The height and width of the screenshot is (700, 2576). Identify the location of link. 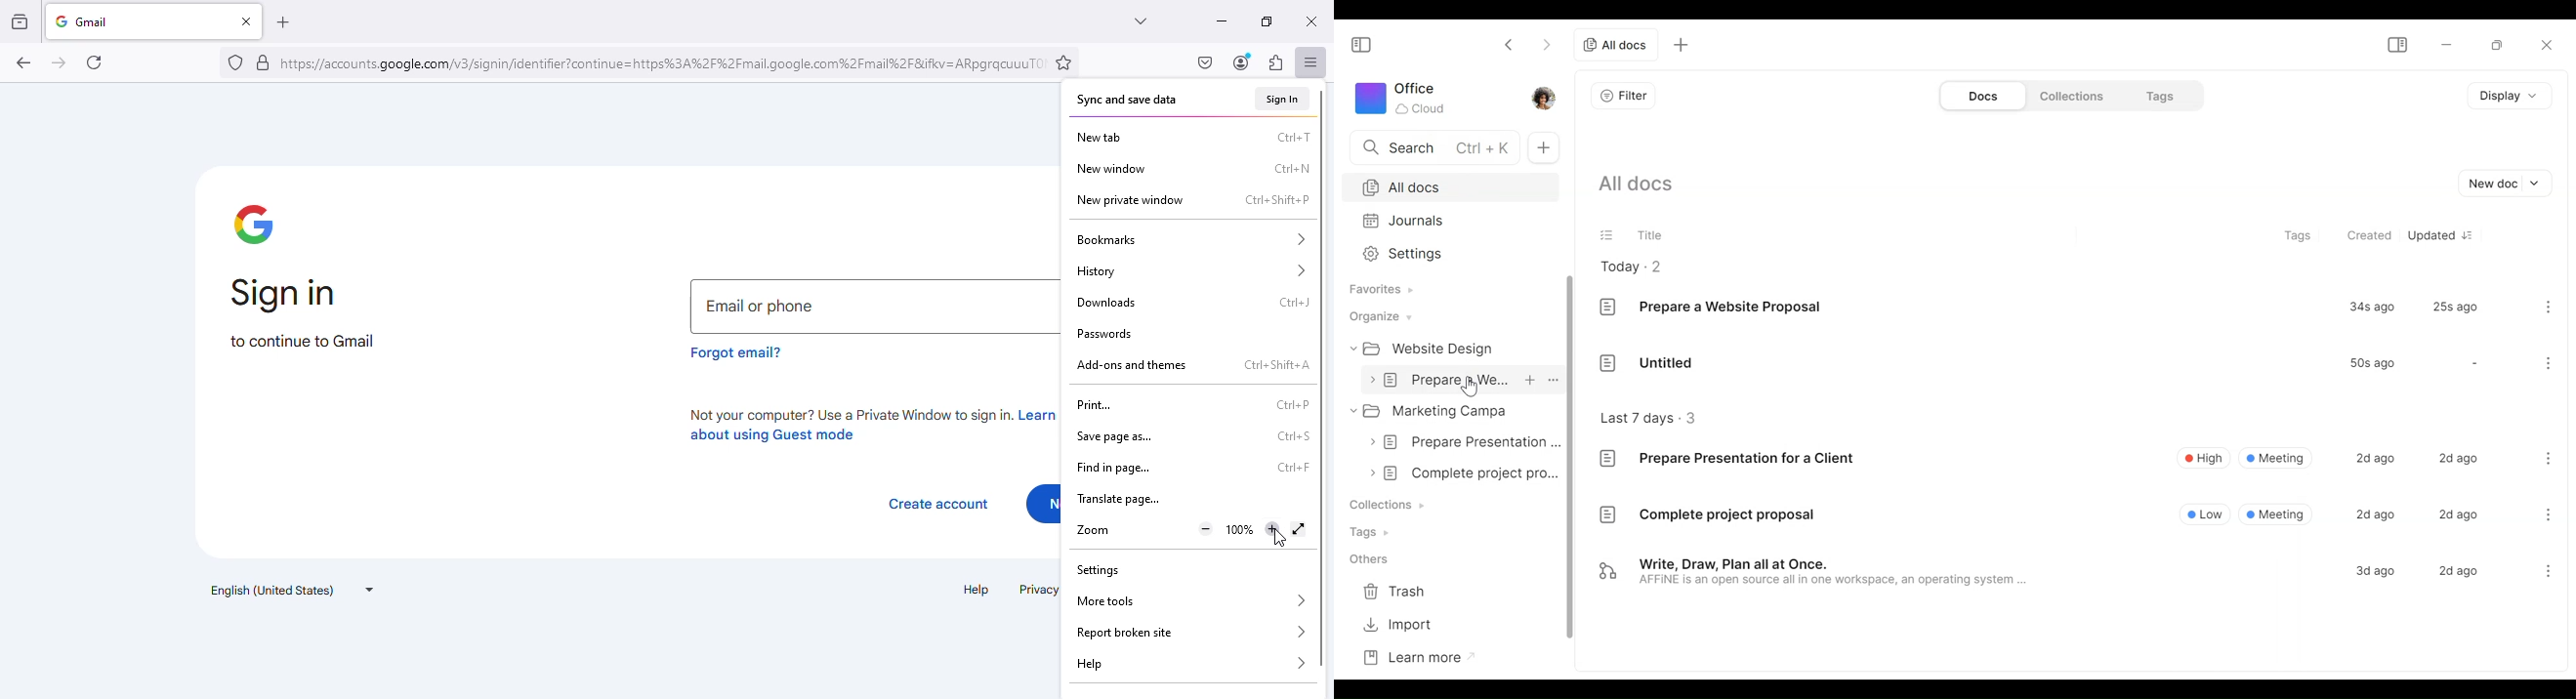
(664, 63).